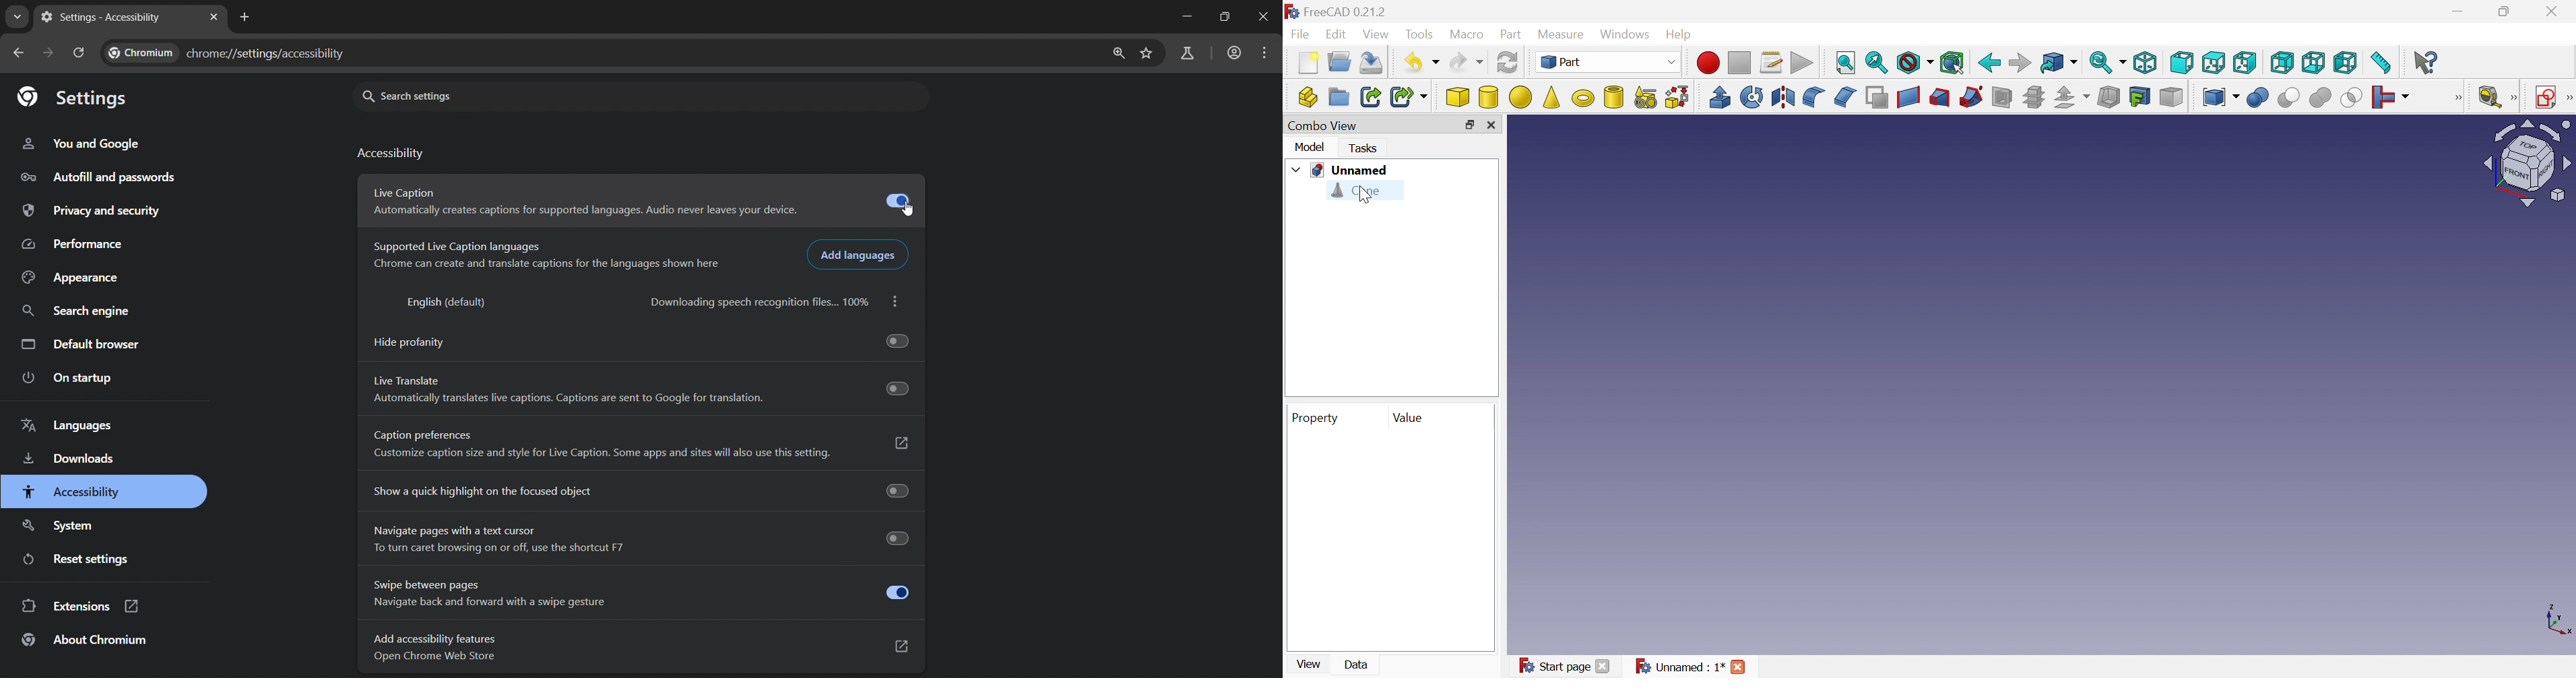  Describe the element at coordinates (1581, 98) in the screenshot. I see `Torus` at that location.